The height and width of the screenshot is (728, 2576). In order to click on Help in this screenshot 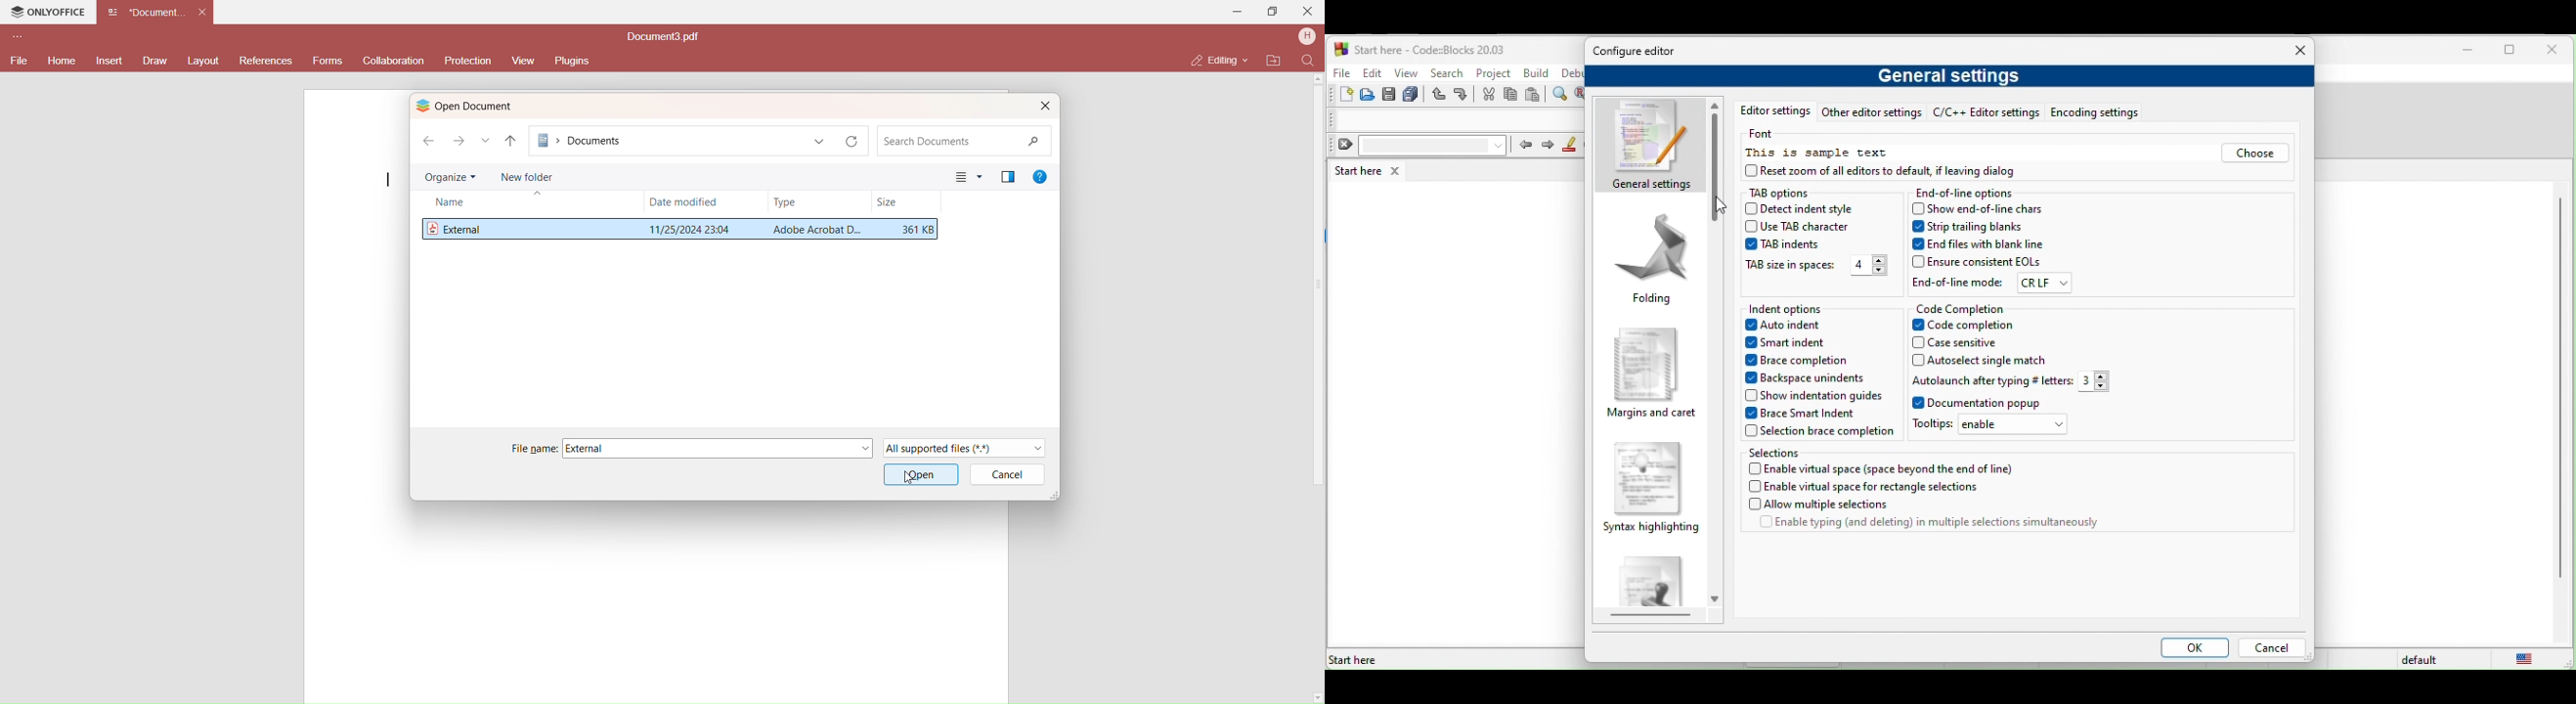, I will do `click(1042, 175)`.